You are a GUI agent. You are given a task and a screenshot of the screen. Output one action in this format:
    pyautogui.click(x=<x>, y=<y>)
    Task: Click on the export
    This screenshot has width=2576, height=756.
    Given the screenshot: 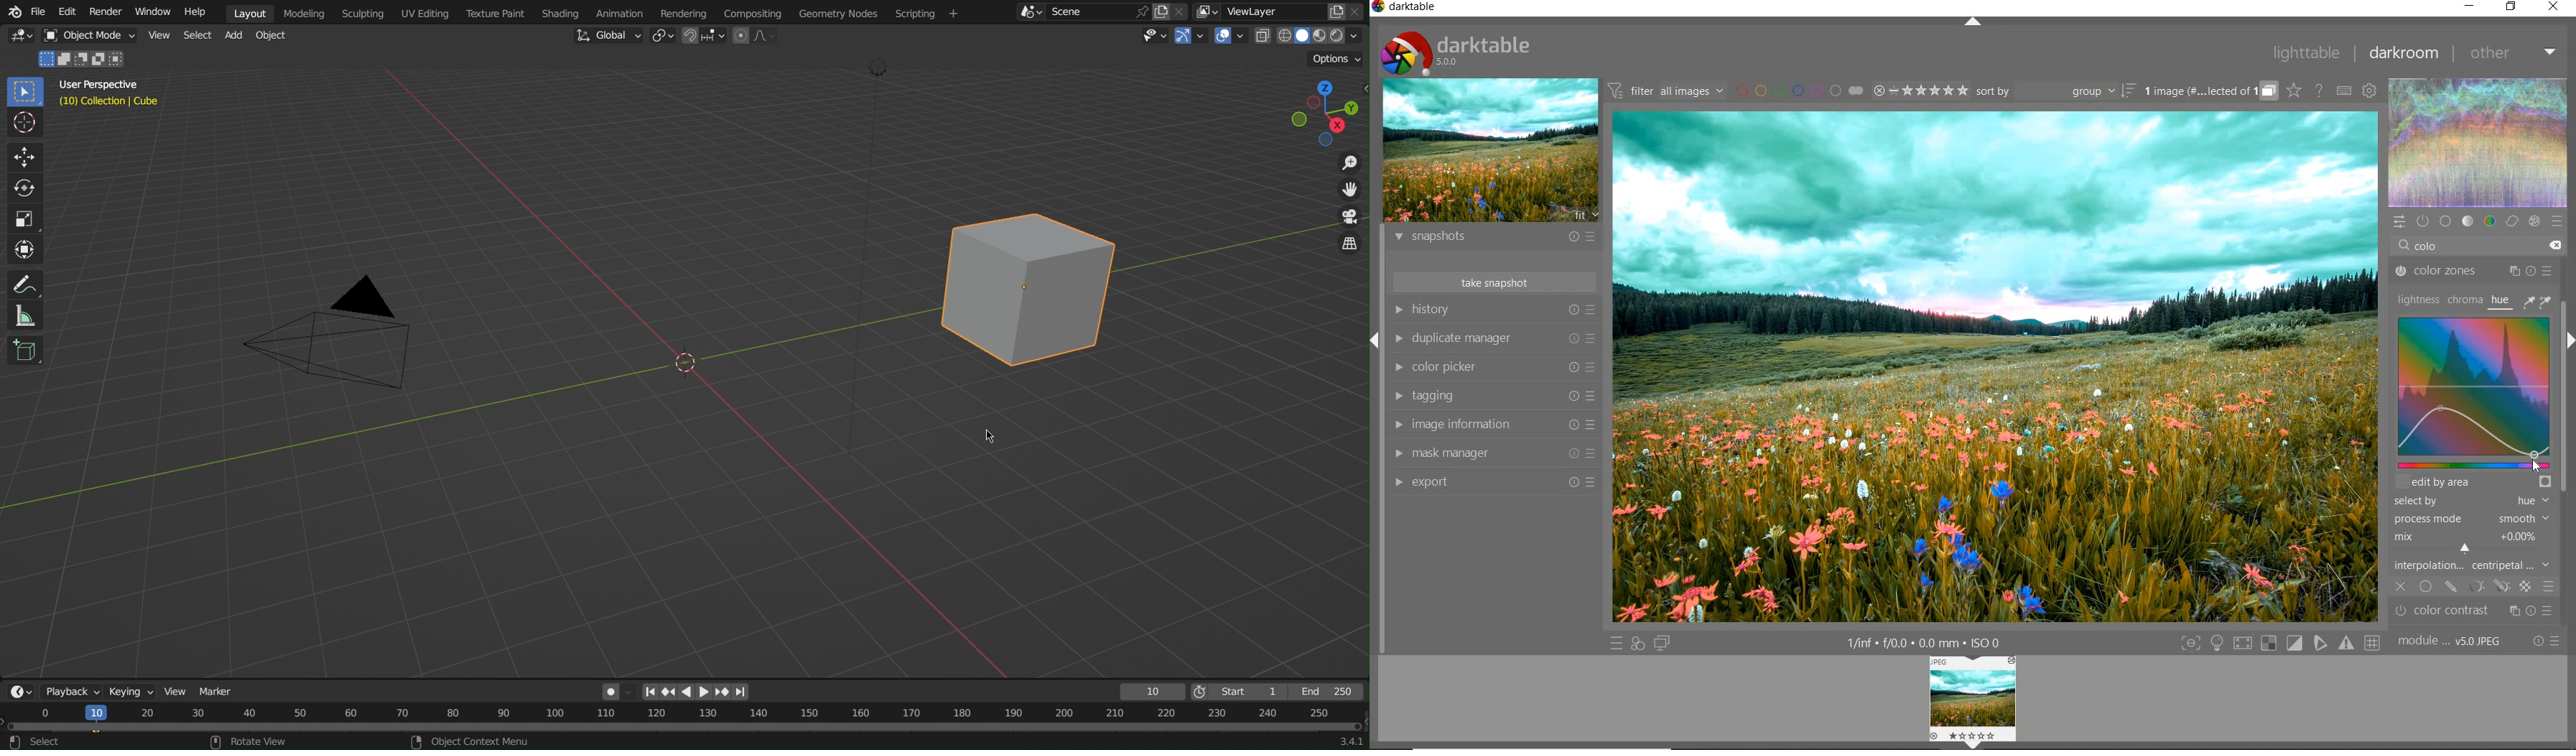 What is the action you would take?
    pyautogui.click(x=1492, y=481)
    